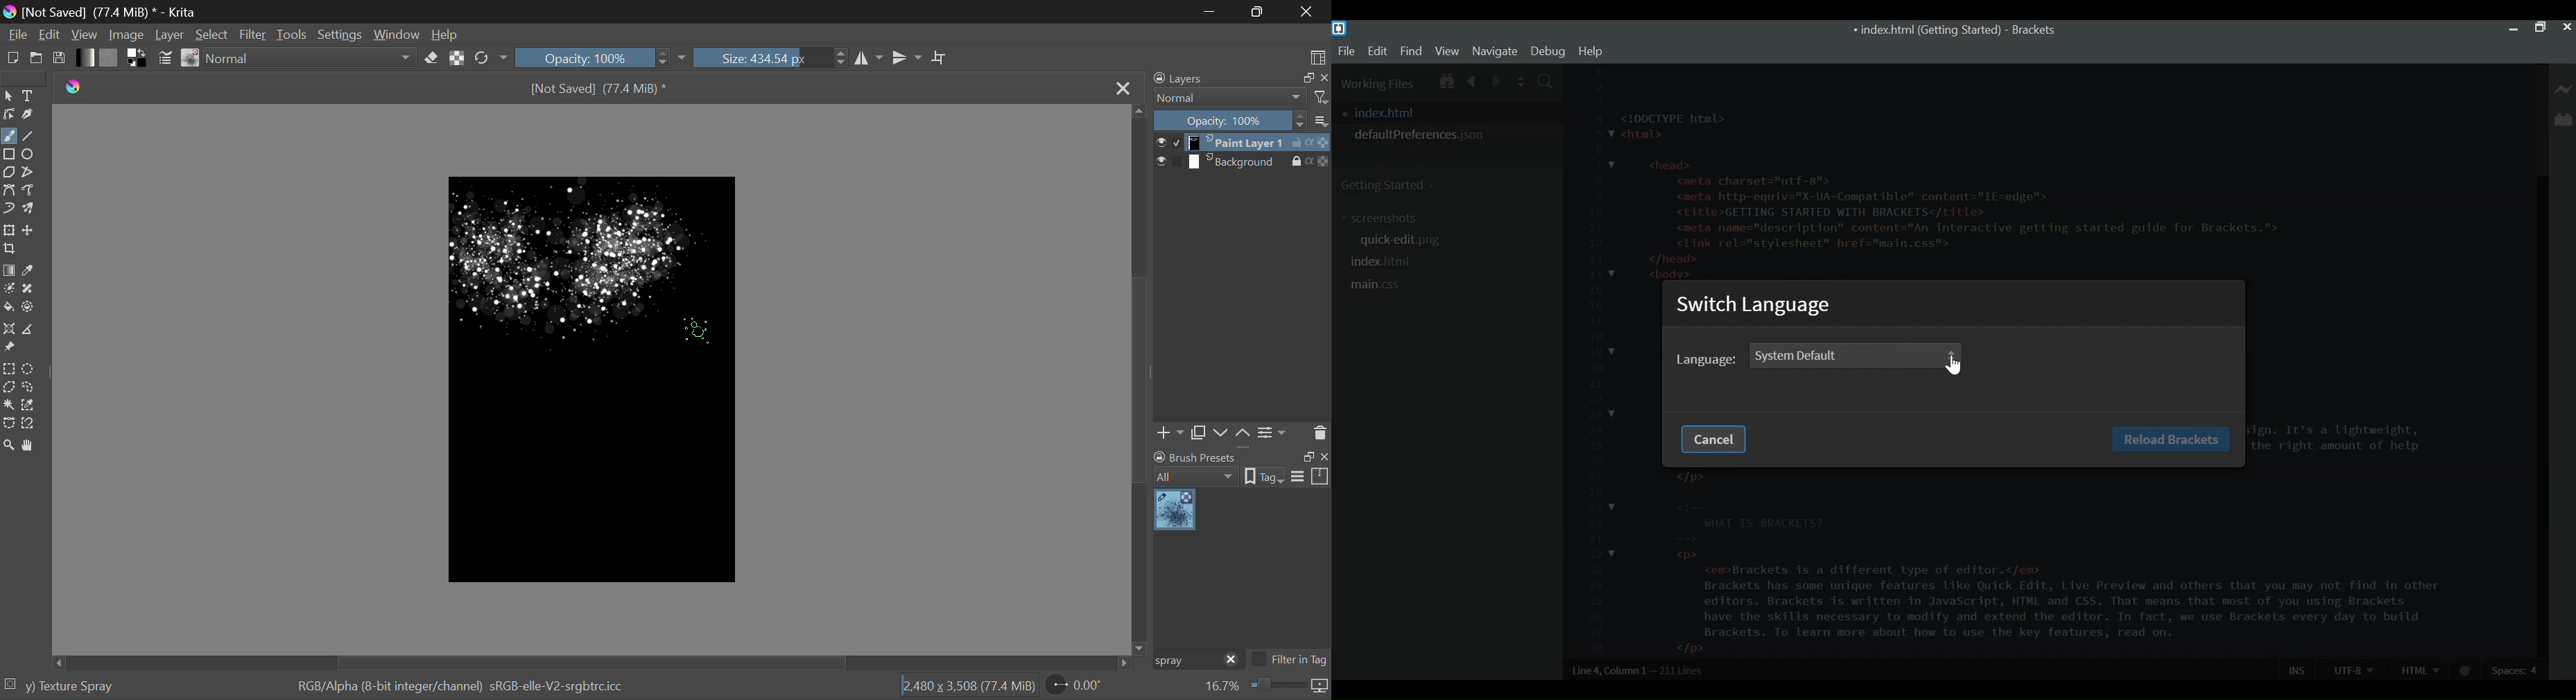 The width and height of the screenshot is (2576, 700). What do you see at coordinates (1185, 660) in the screenshot?
I see `Brush Preset Search: "spray"` at bounding box center [1185, 660].